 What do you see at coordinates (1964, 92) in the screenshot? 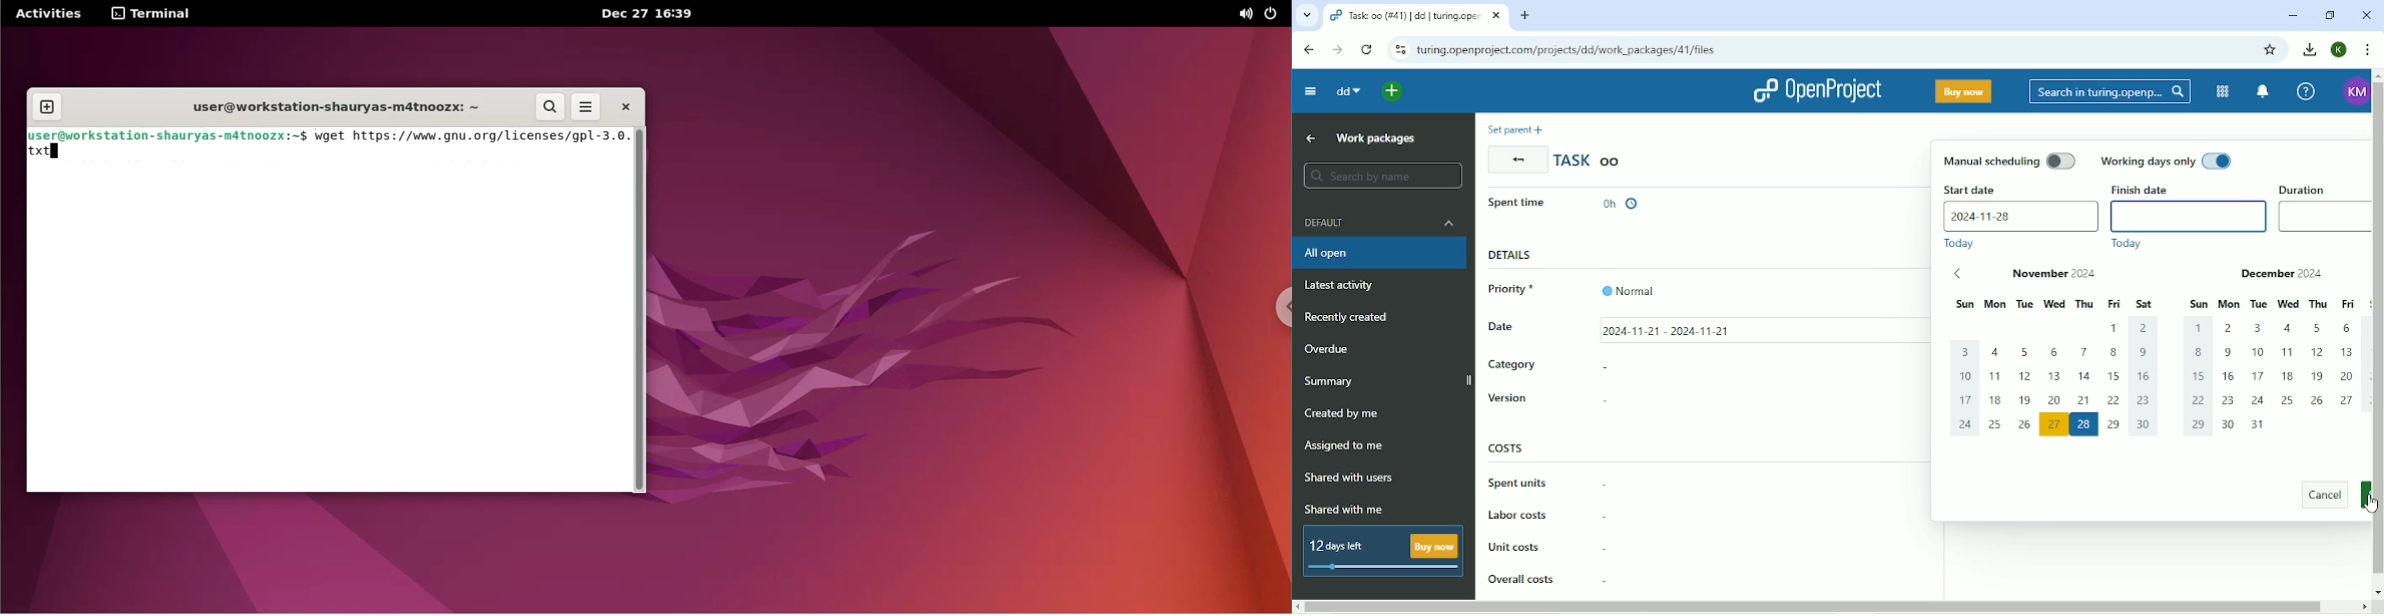
I see `Buy now` at bounding box center [1964, 92].